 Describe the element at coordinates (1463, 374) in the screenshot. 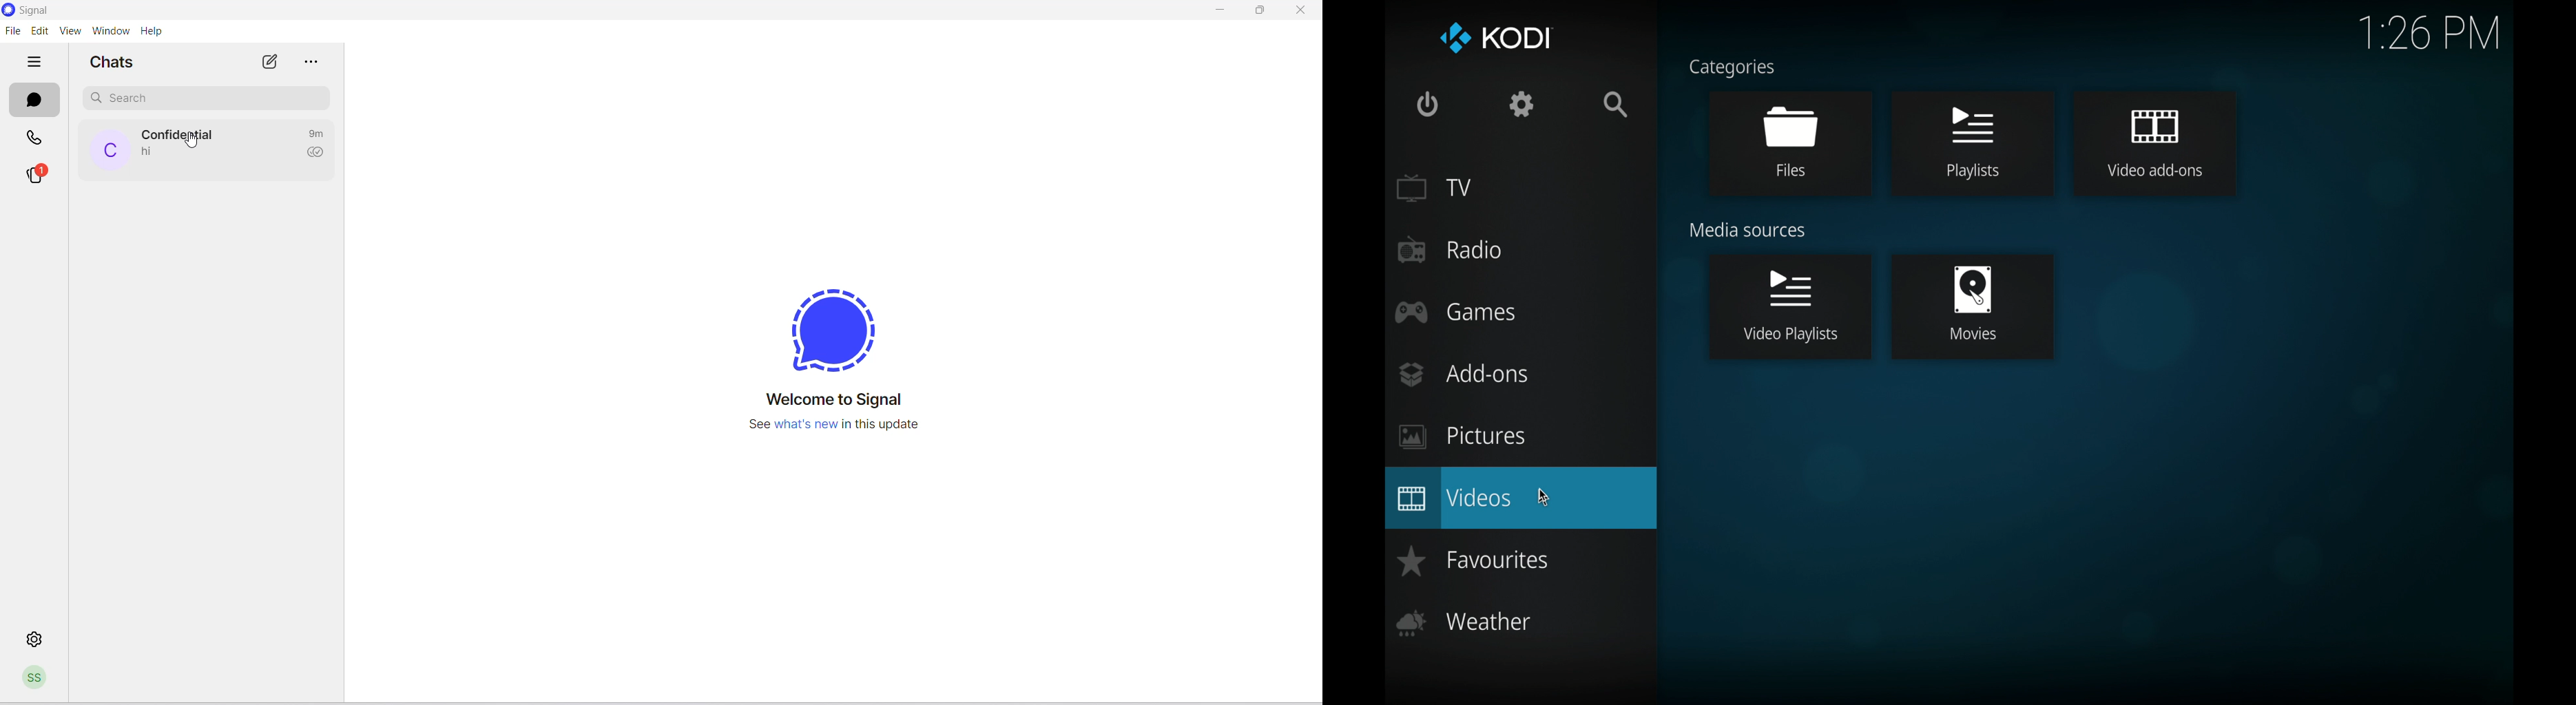

I see `add-ons` at that location.